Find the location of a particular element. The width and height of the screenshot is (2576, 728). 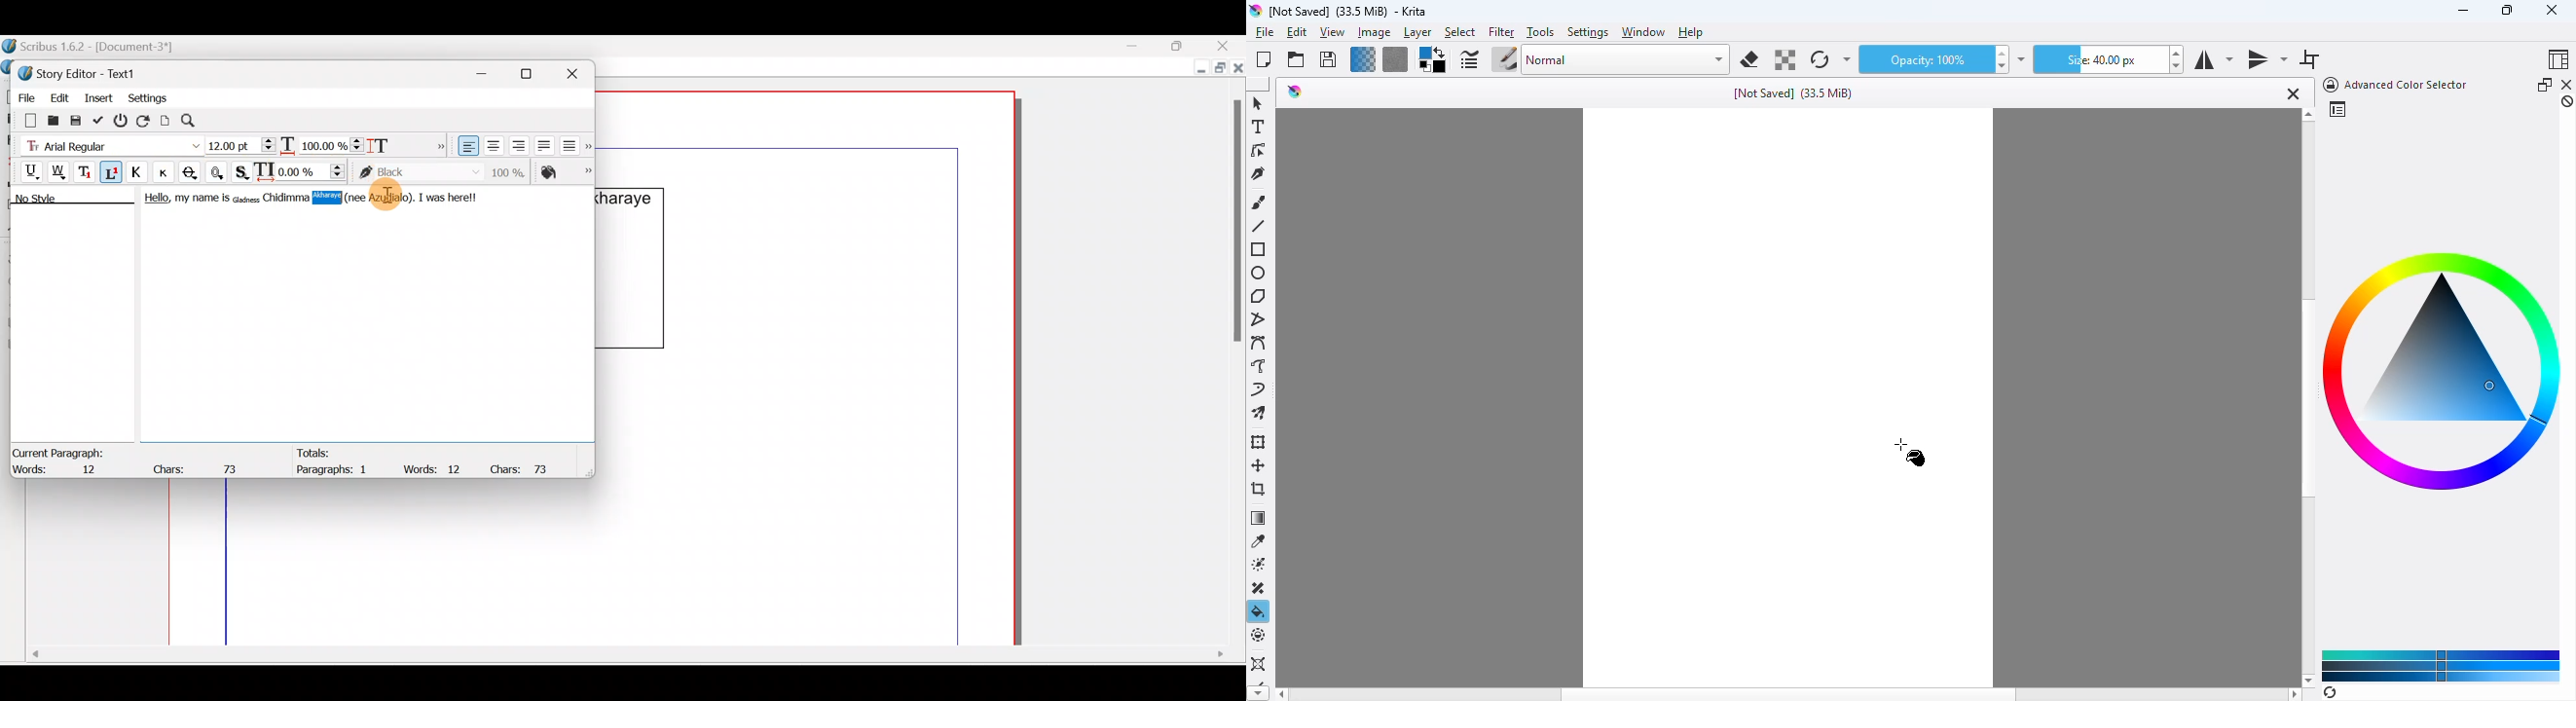

All caps is located at coordinates (140, 174).